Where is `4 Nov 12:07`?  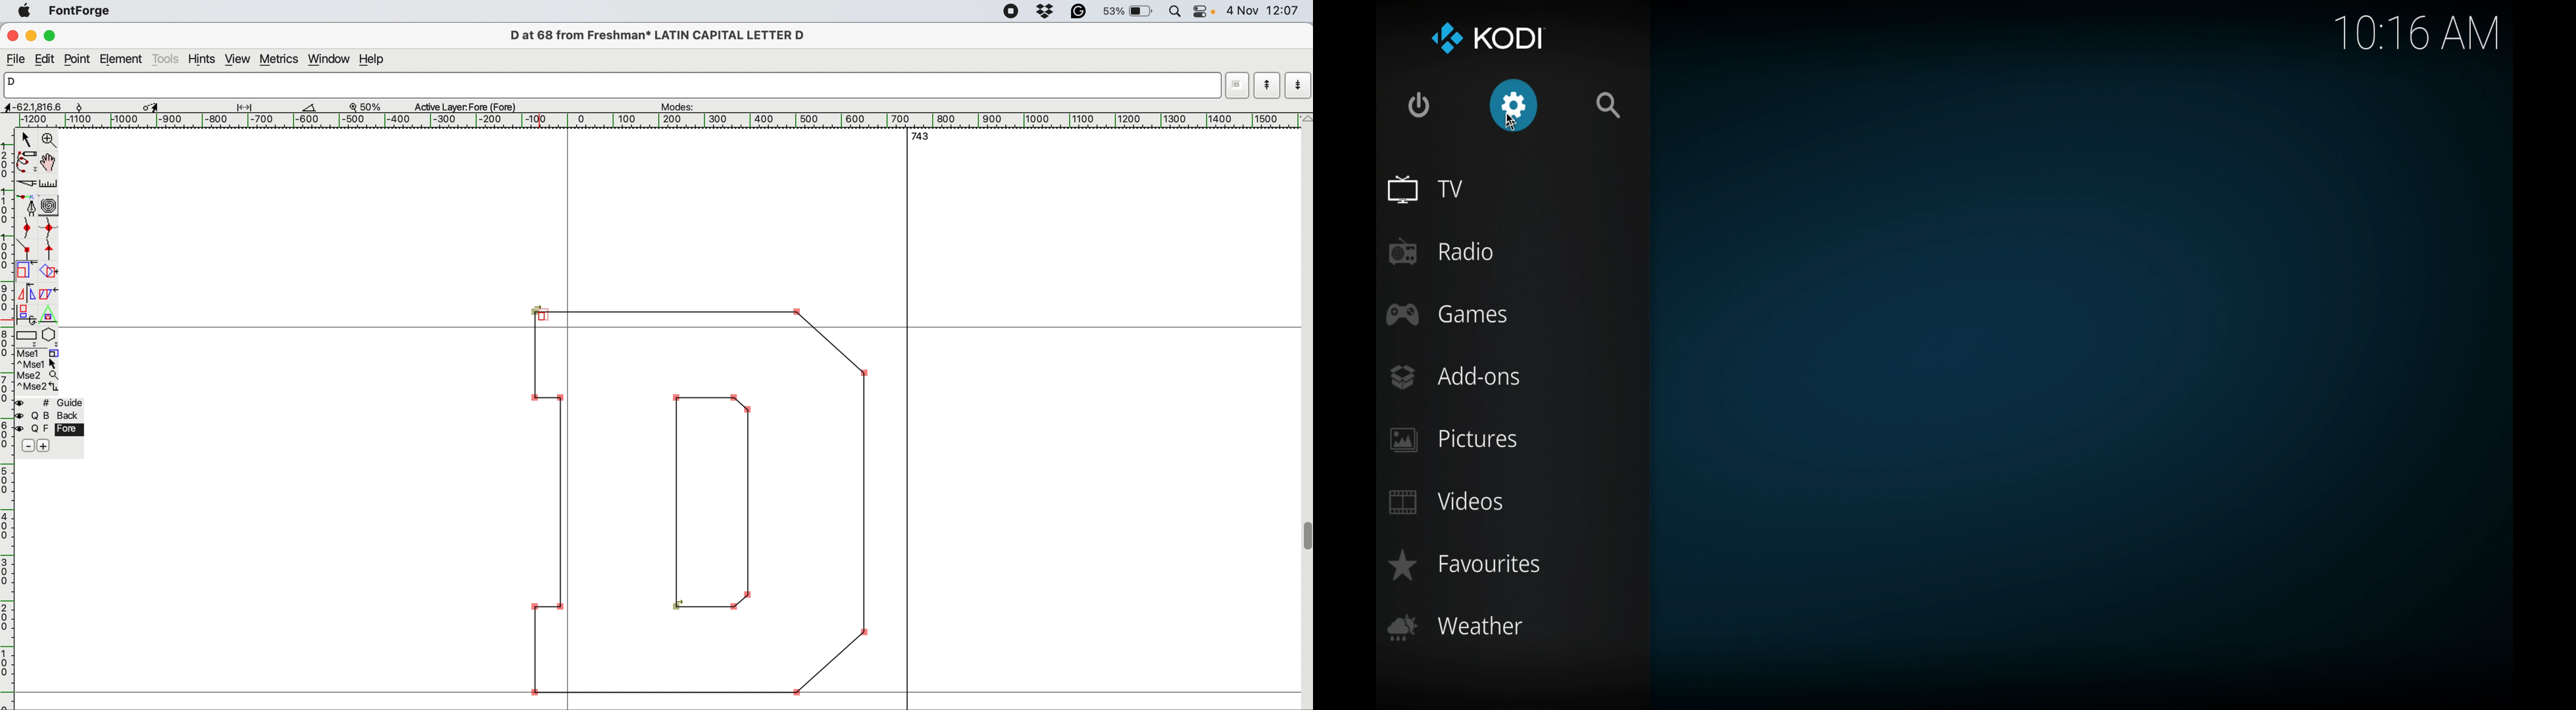 4 Nov 12:07 is located at coordinates (1263, 10).